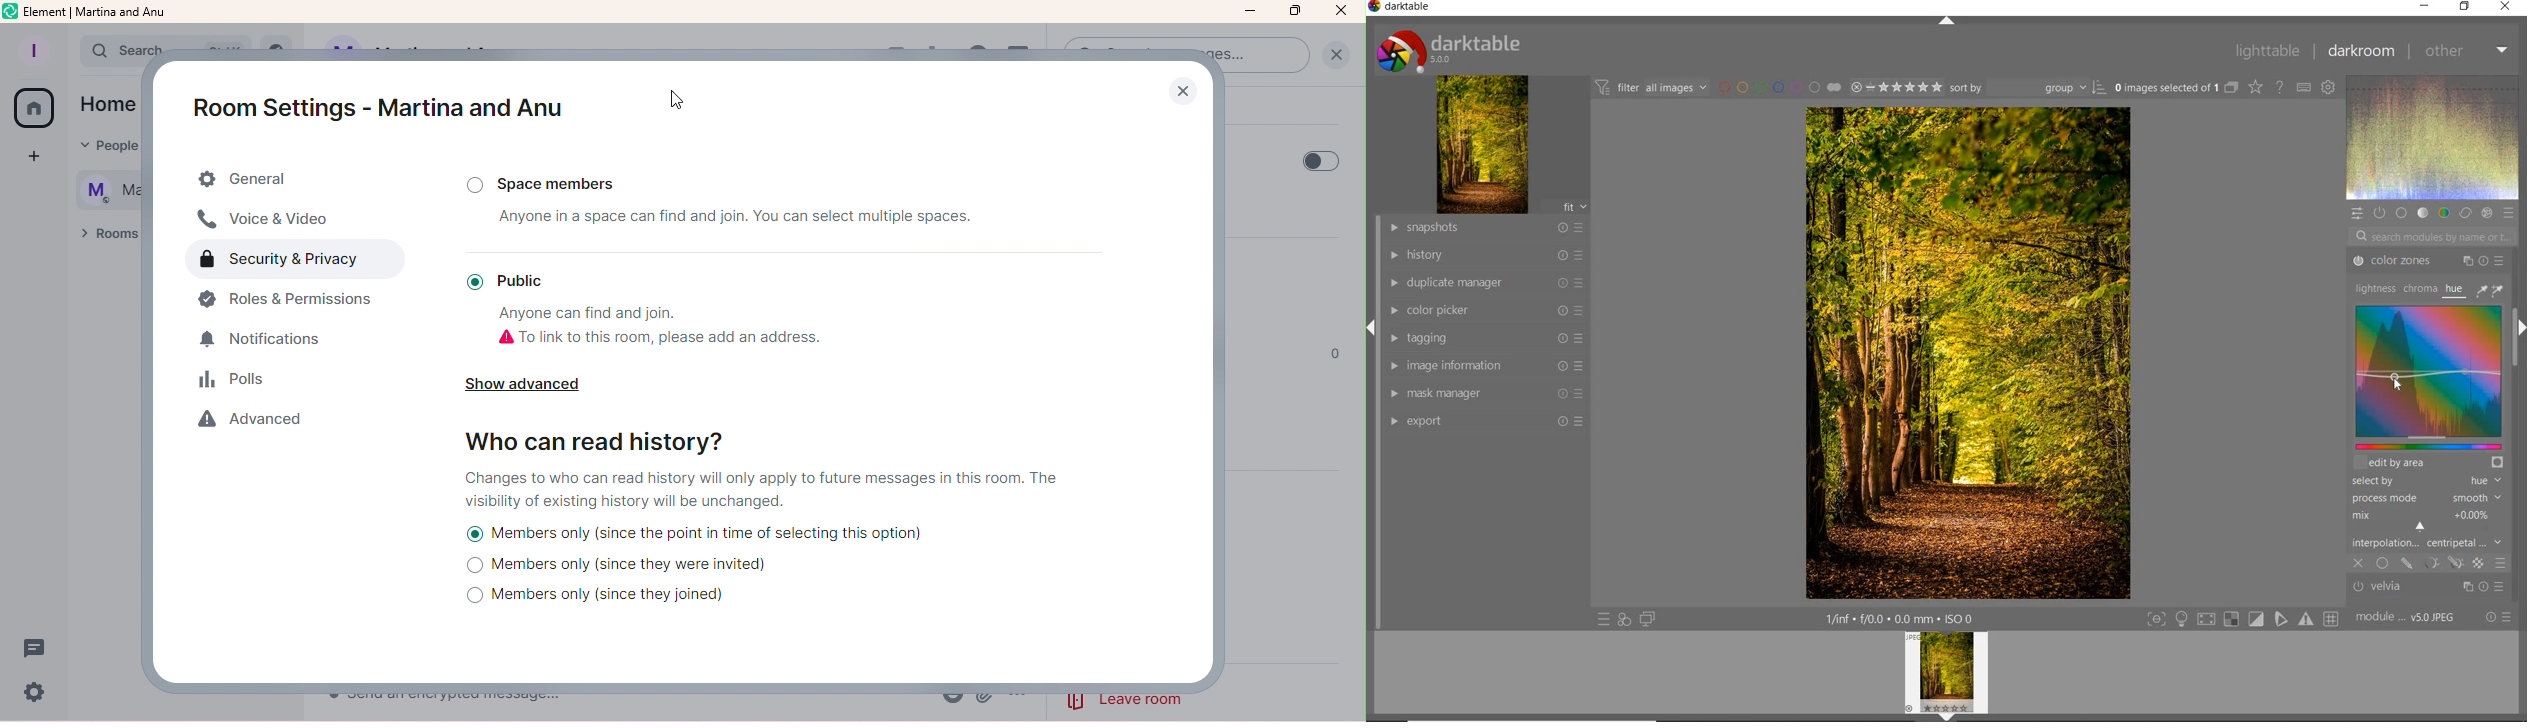 This screenshot has height=728, width=2548. What do you see at coordinates (2499, 618) in the screenshot?
I see `RESET OR PRESET & PREFERENCE` at bounding box center [2499, 618].